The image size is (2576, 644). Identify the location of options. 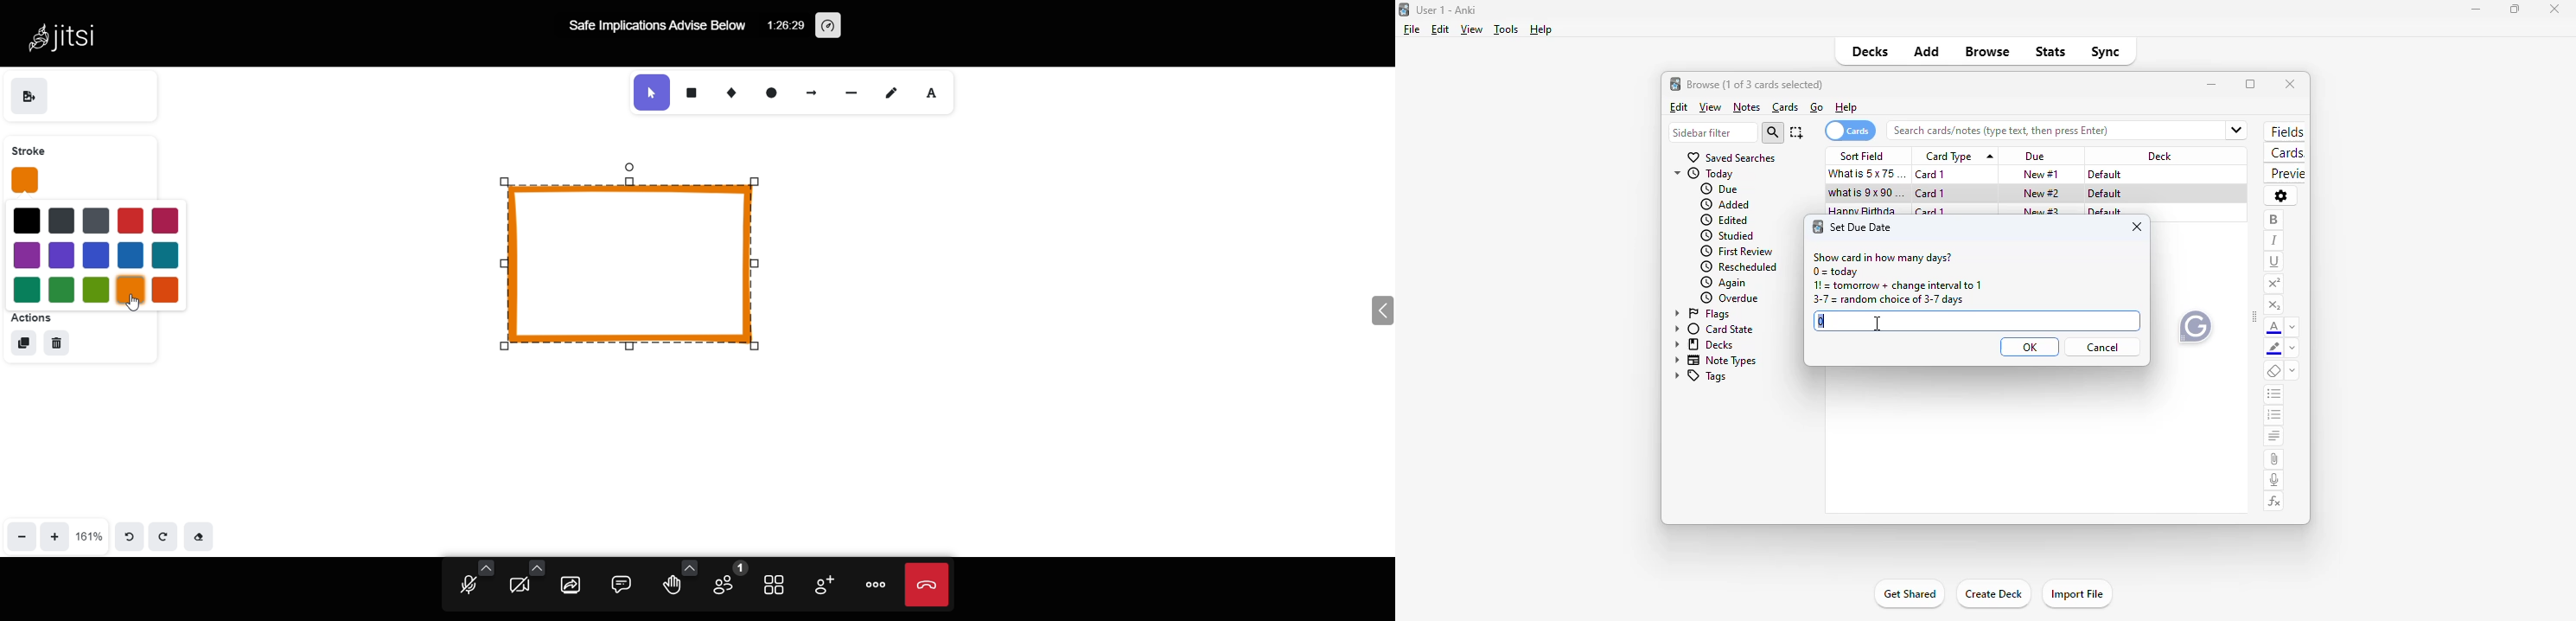
(2281, 196).